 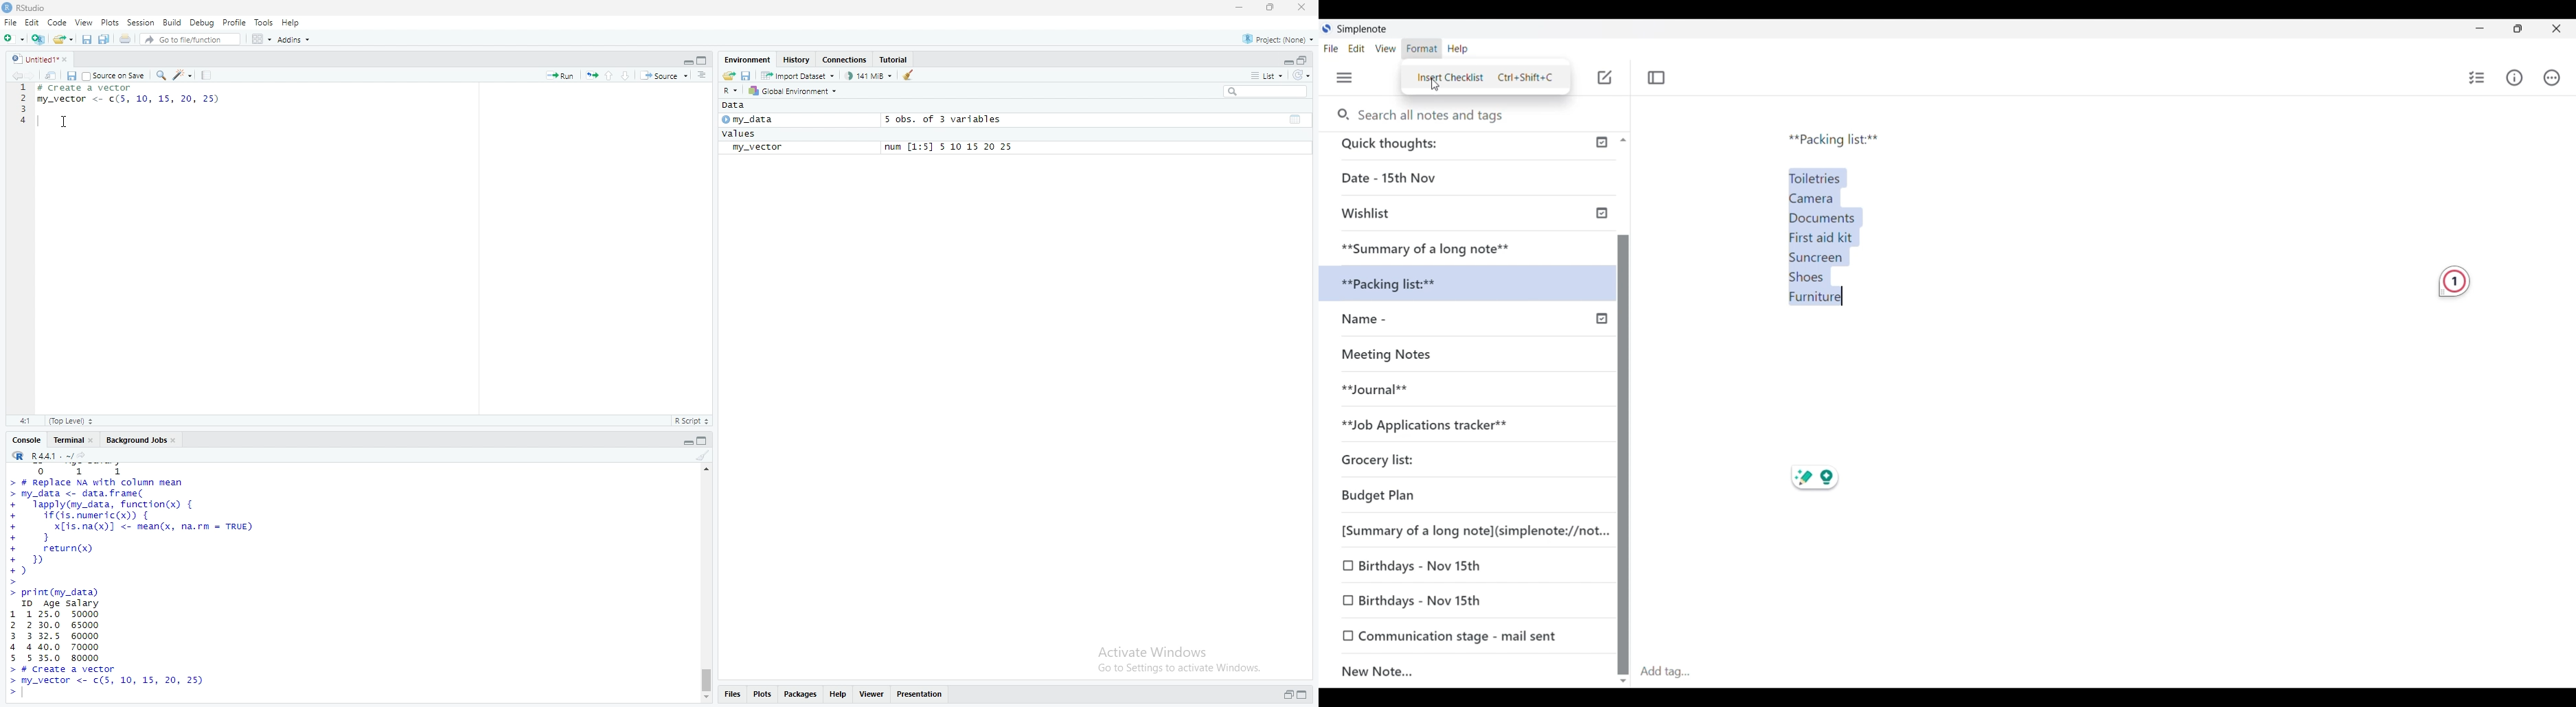 What do you see at coordinates (910, 76) in the screenshot?
I see `clear objects from the workspace` at bounding box center [910, 76].